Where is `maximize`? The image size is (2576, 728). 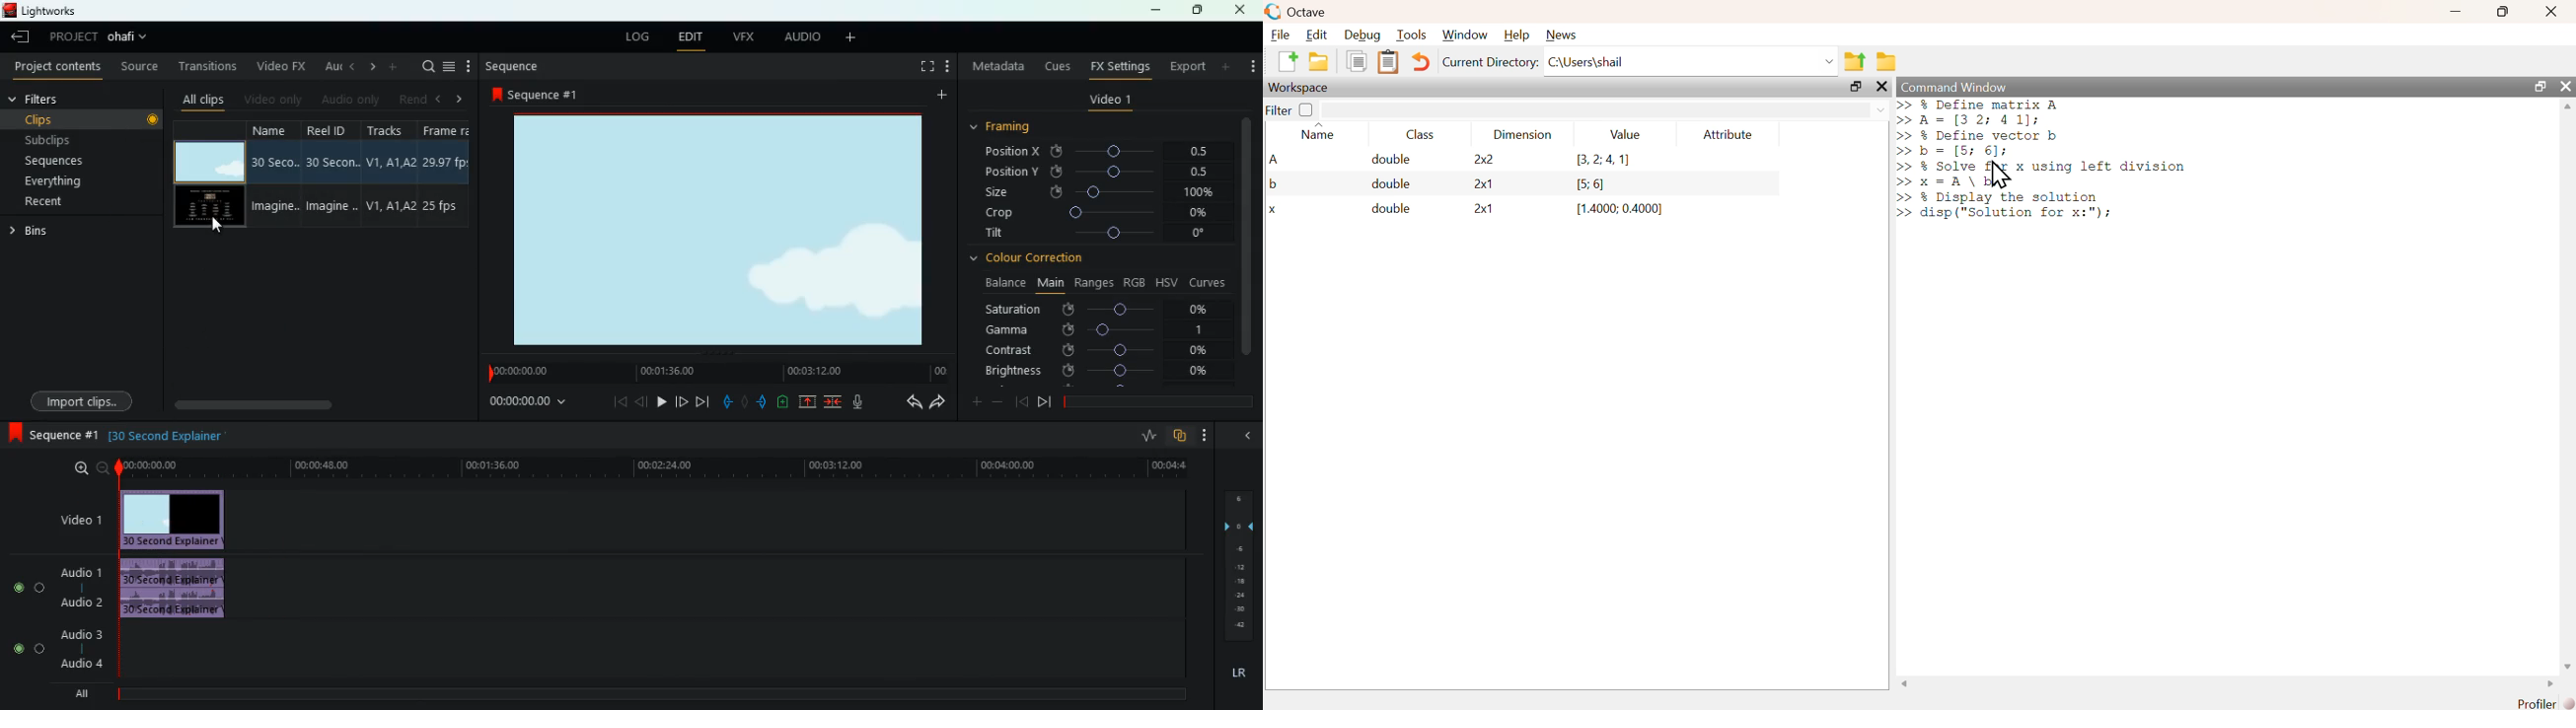 maximize is located at coordinates (2502, 12).